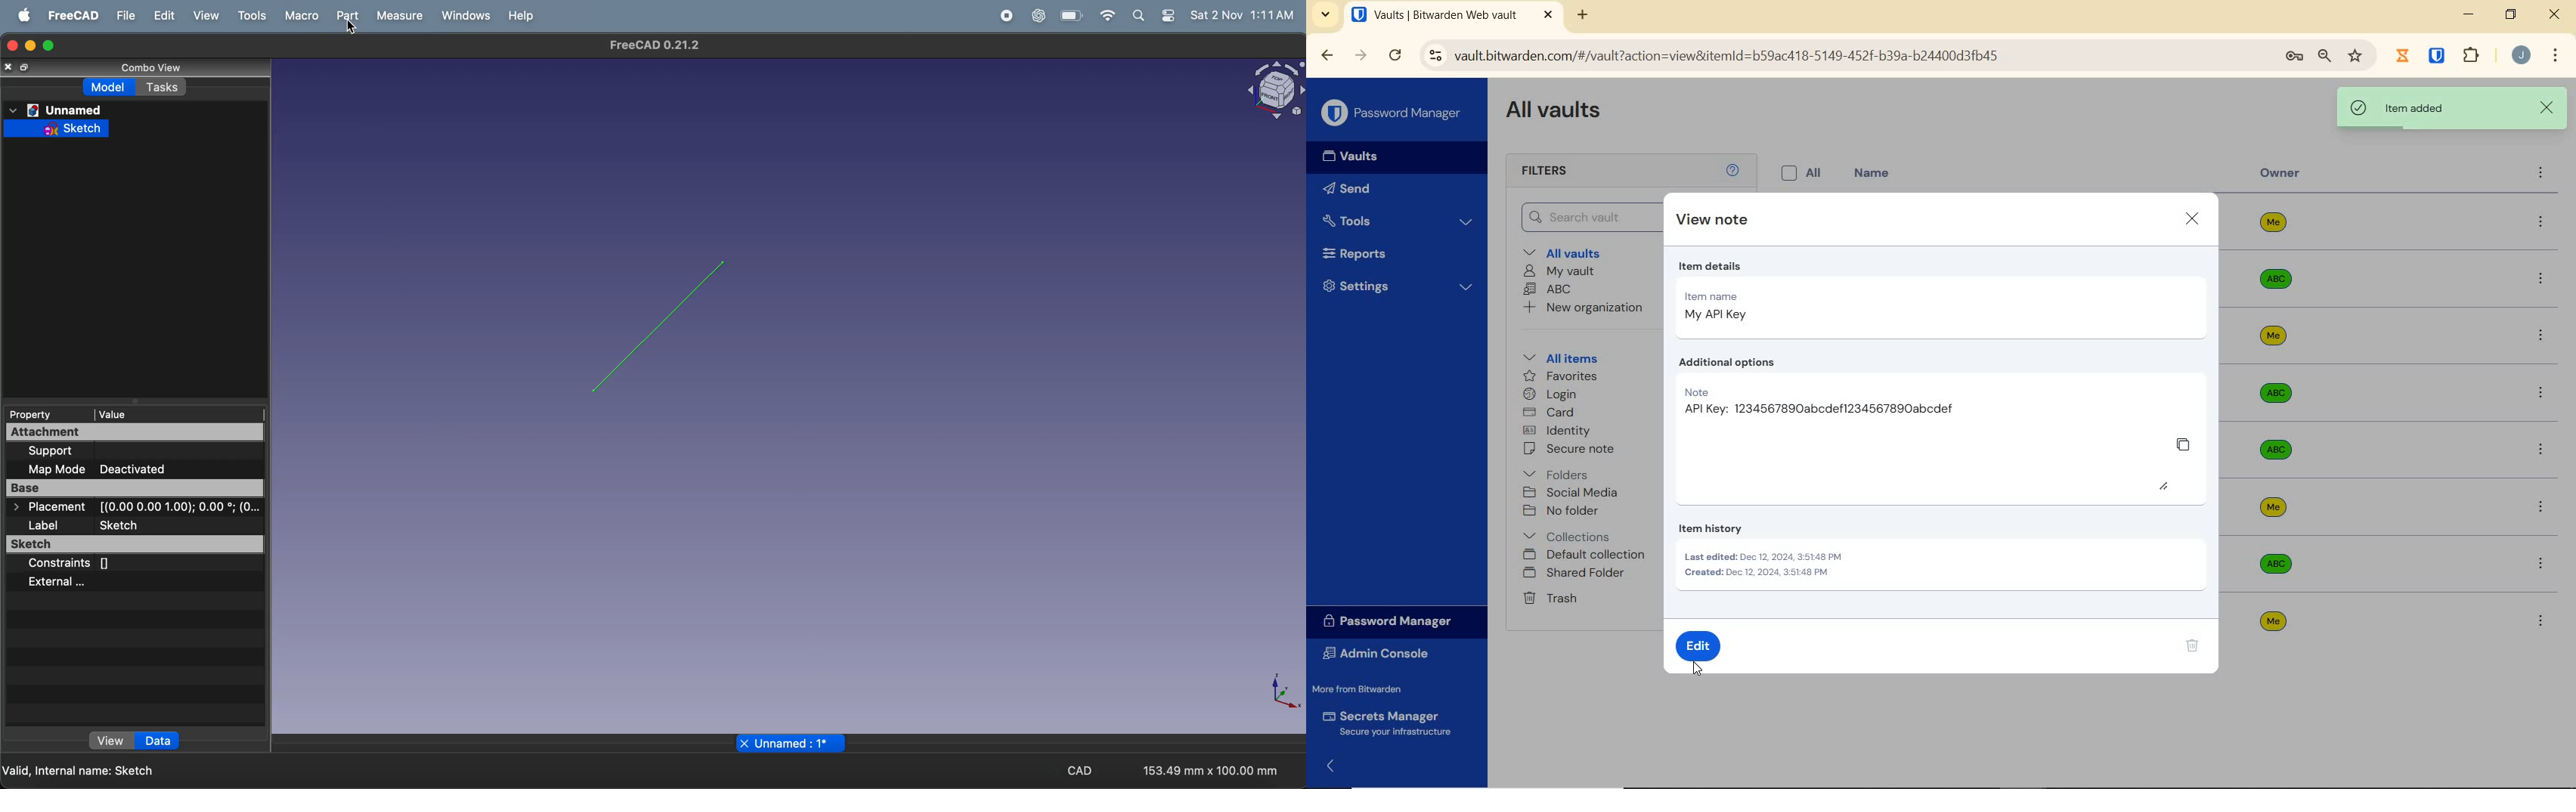 The image size is (2576, 812). Describe the element at coordinates (1396, 56) in the screenshot. I see `RELOAD` at that location.